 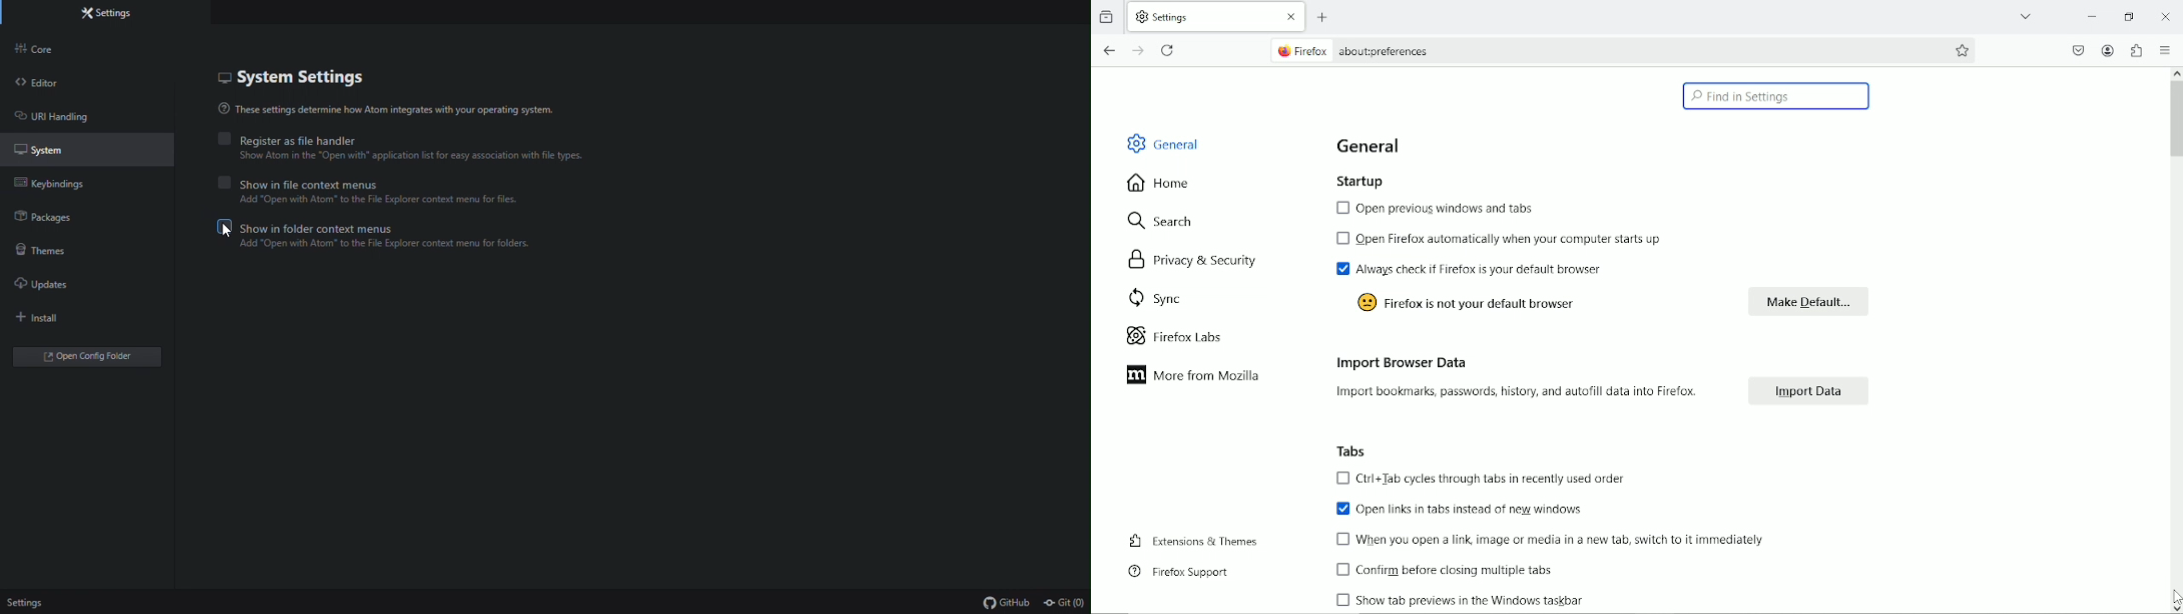 What do you see at coordinates (2176, 74) in the screenshot?
I see `Scroll Up` at bounding box center [2176, 74].